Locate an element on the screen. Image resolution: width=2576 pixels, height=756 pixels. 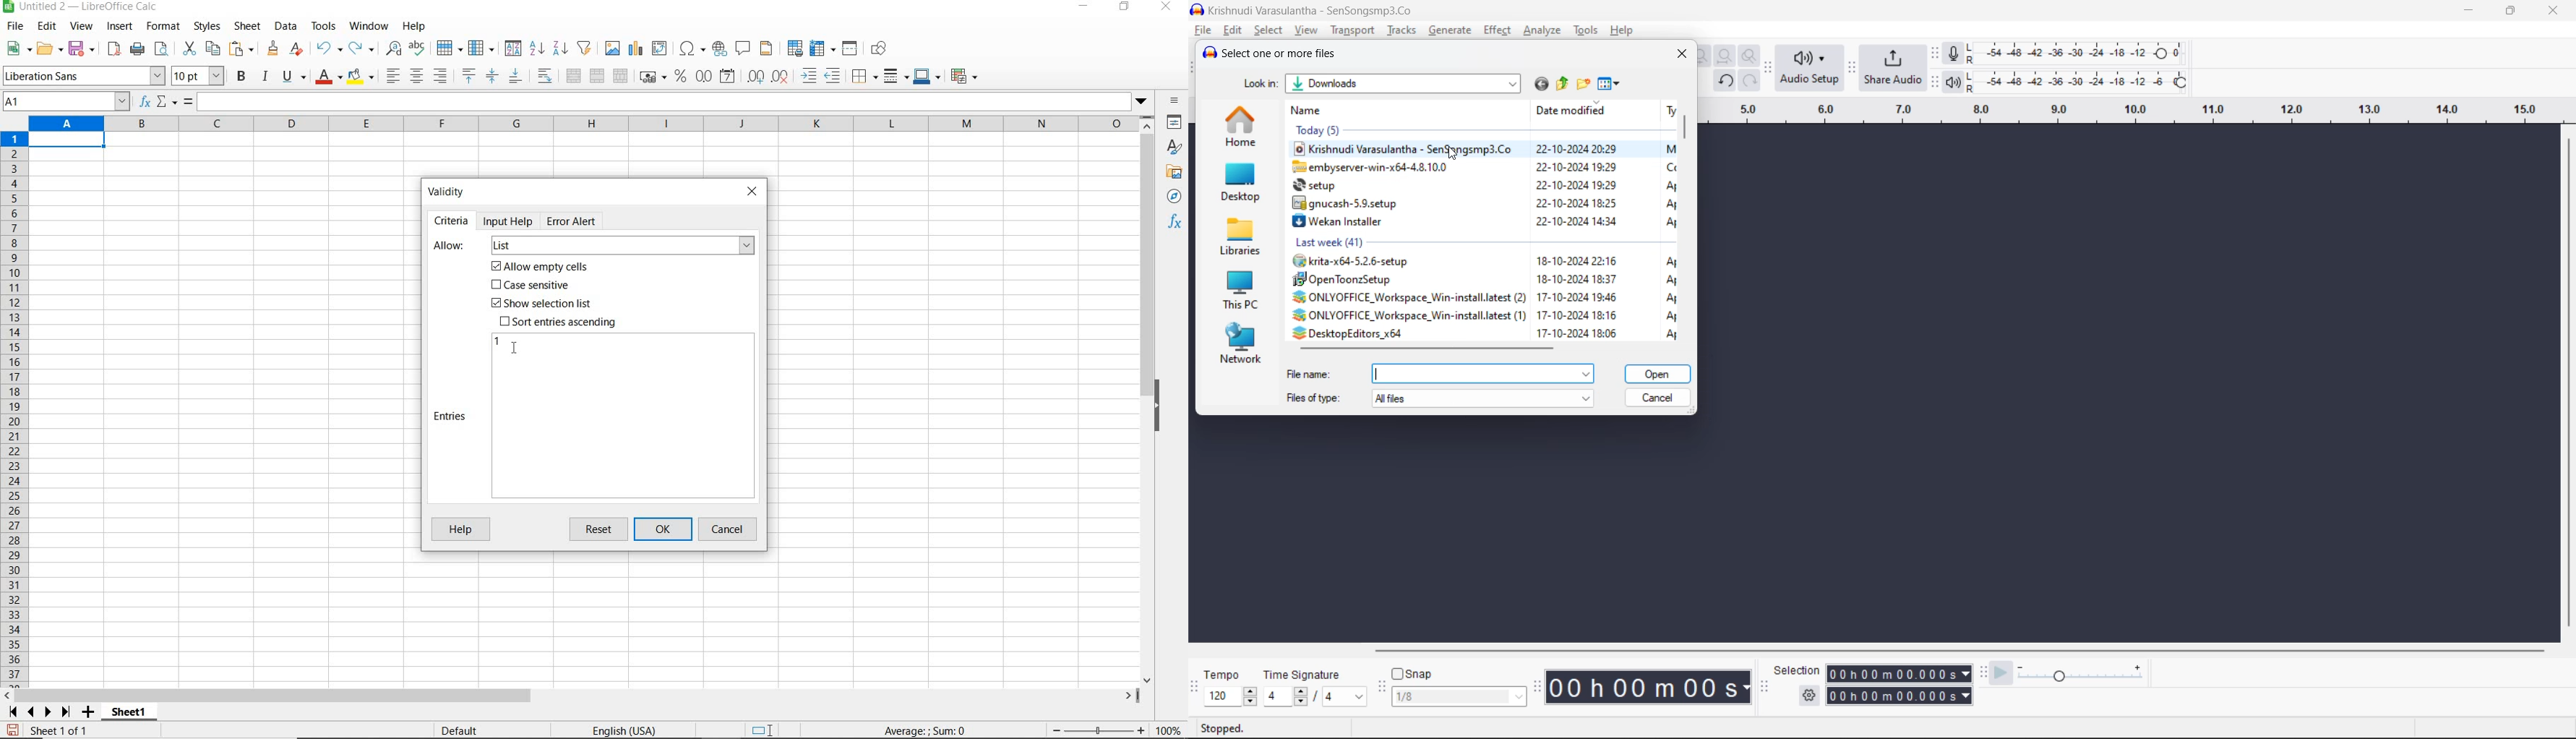
Z embyserver-win-x64-4.8.10.0 22-10-2024 19:29 Ce is located at coordinates (1482, 166).